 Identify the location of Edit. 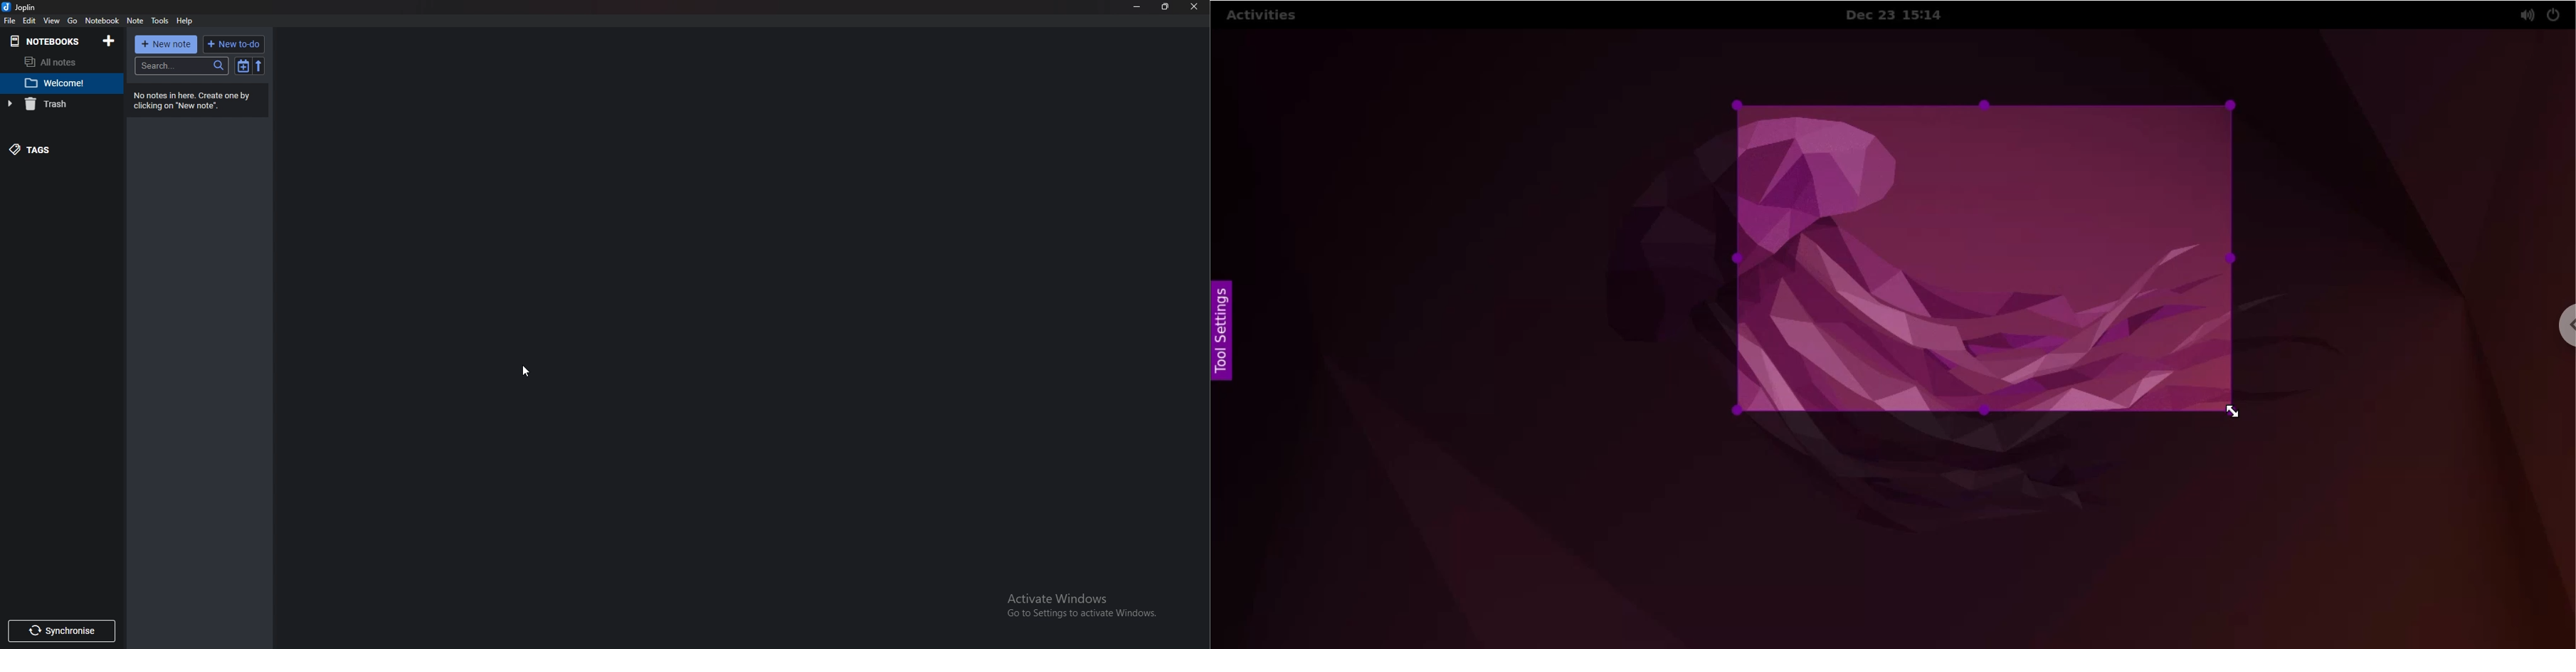
(30, 20).